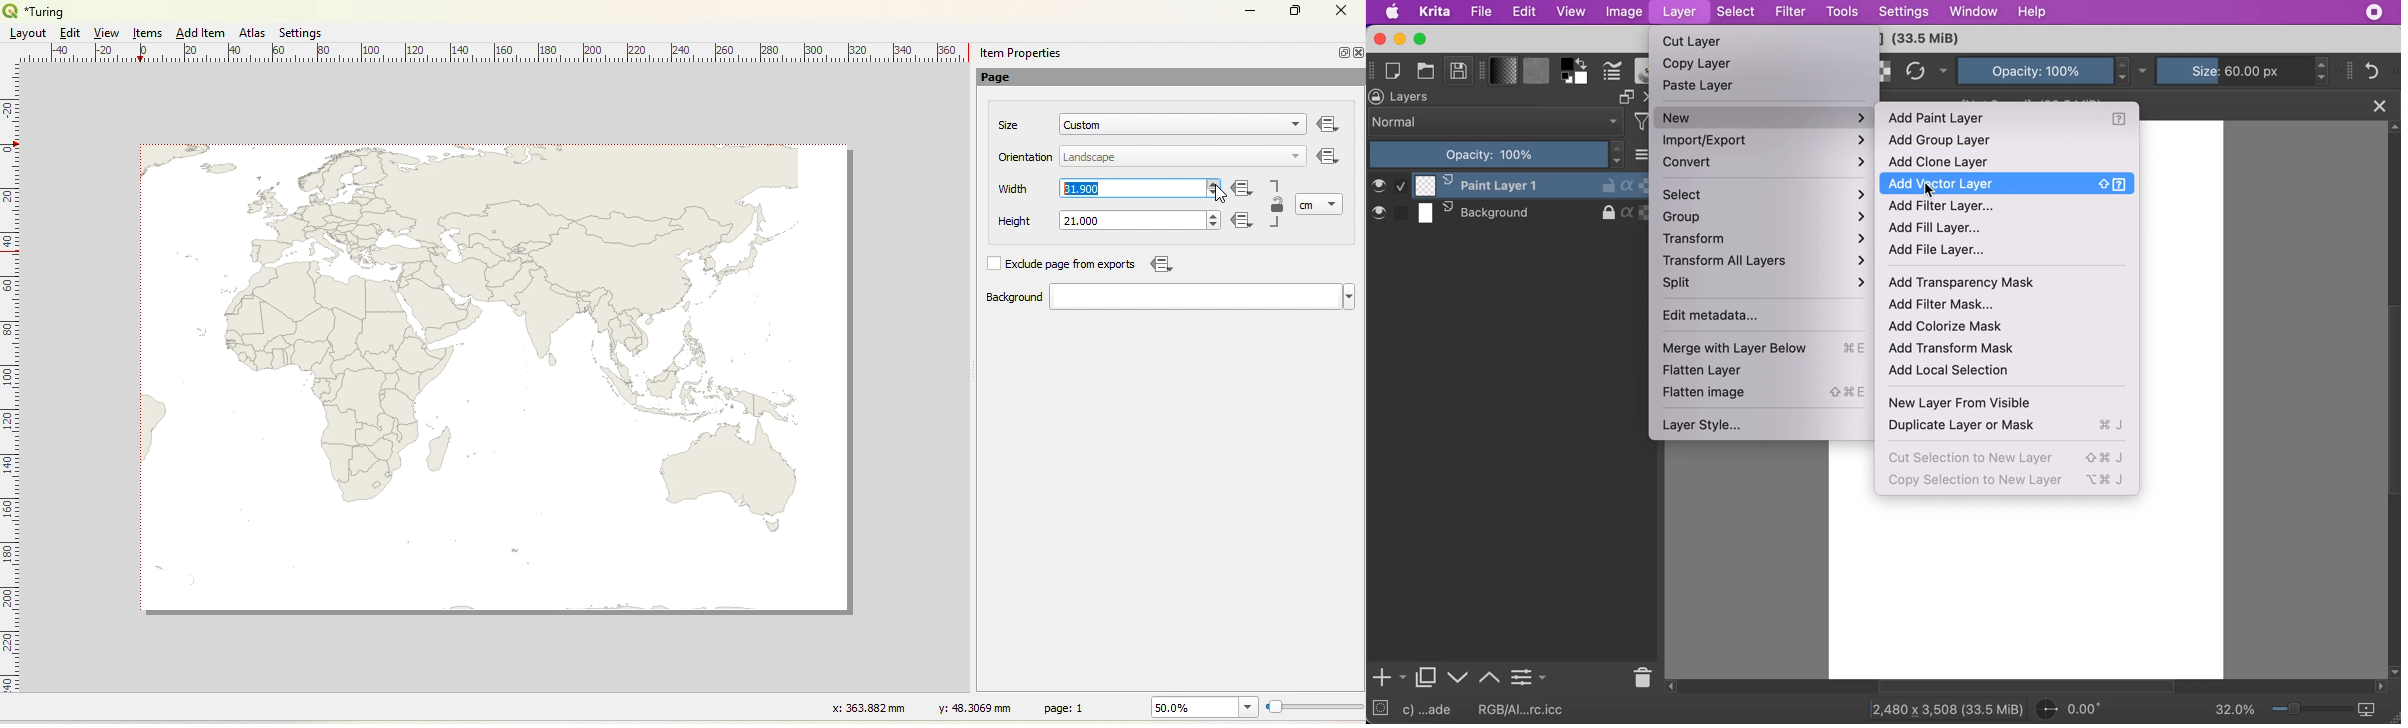 The image size is (2408, 728). I want to click on delete the layer or mask, so click(1640, 676).